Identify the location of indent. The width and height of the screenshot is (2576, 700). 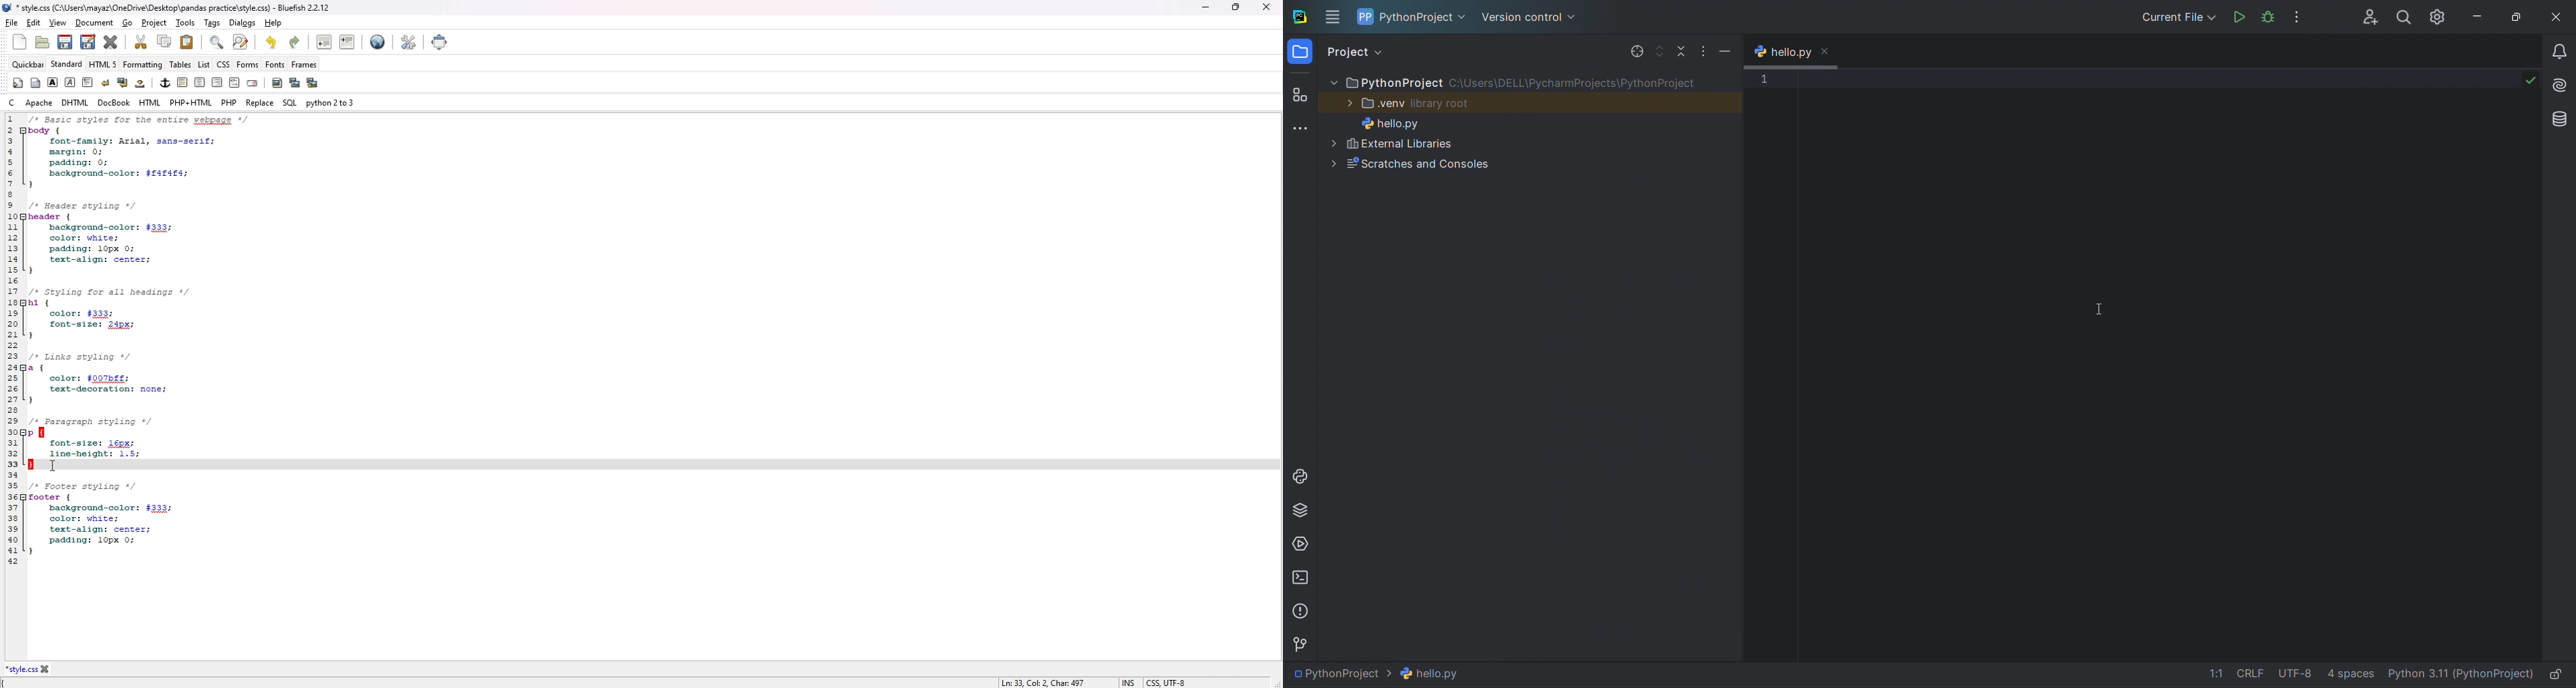
(347, 42).